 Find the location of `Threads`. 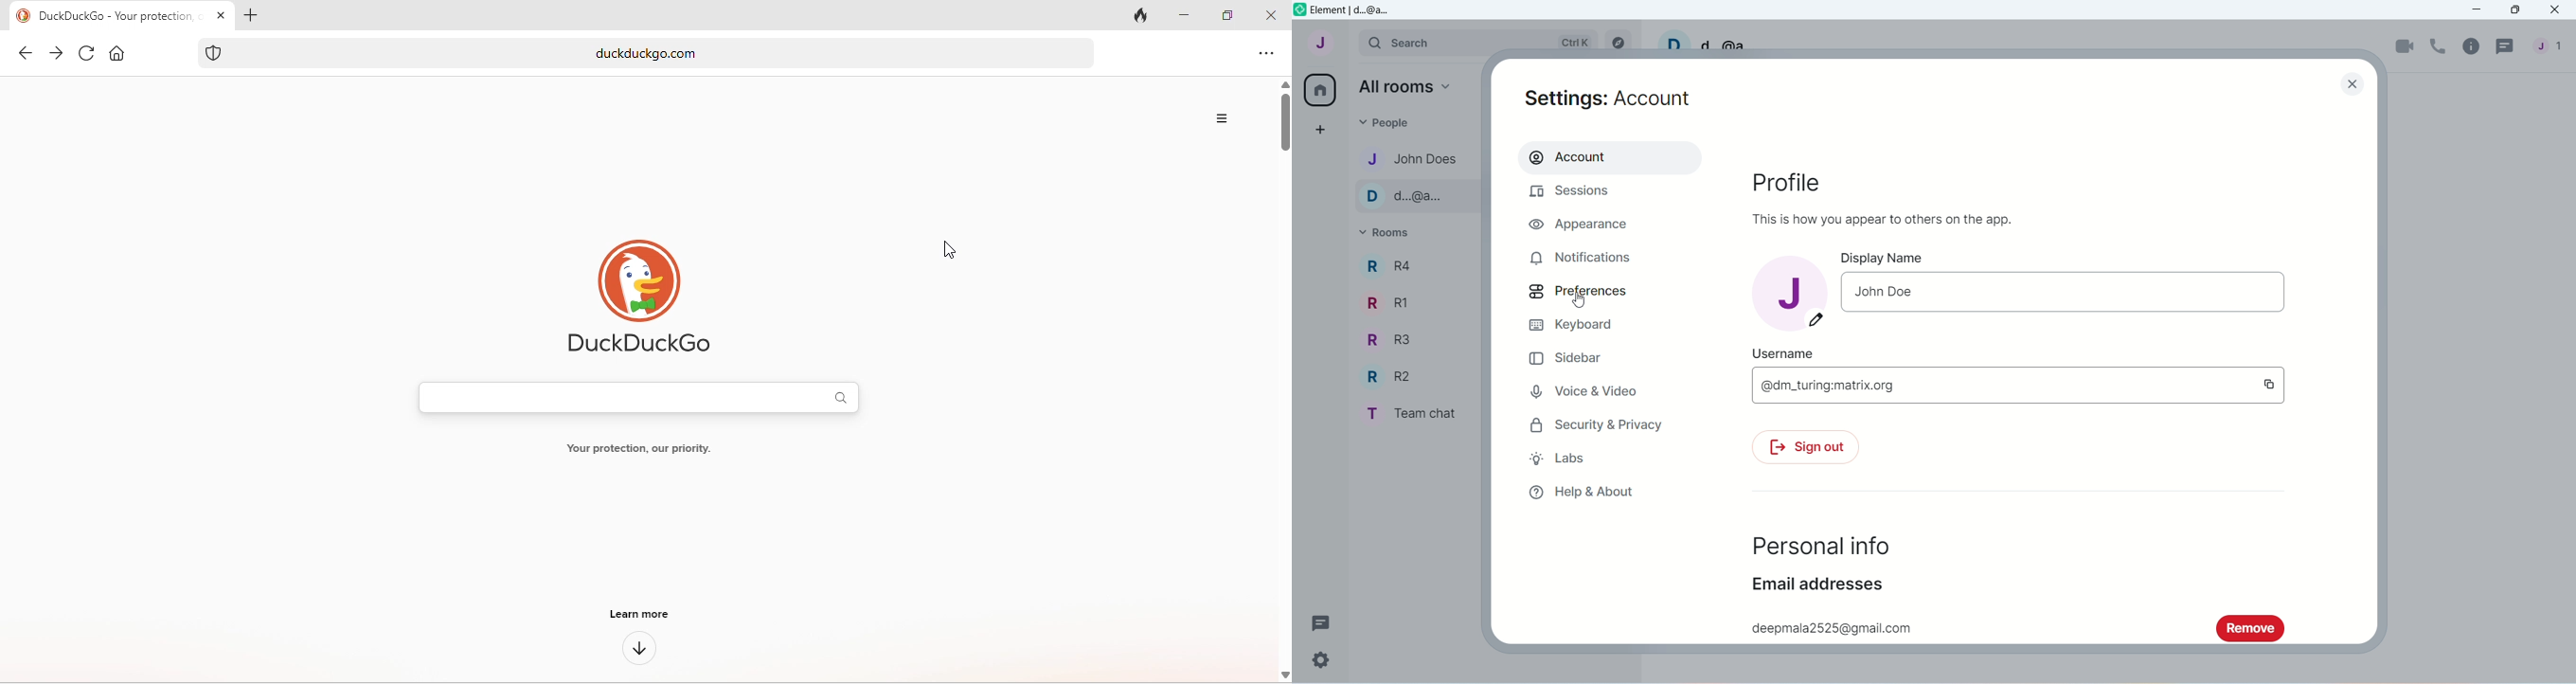

Threads is located at coordinates (2507, 48).